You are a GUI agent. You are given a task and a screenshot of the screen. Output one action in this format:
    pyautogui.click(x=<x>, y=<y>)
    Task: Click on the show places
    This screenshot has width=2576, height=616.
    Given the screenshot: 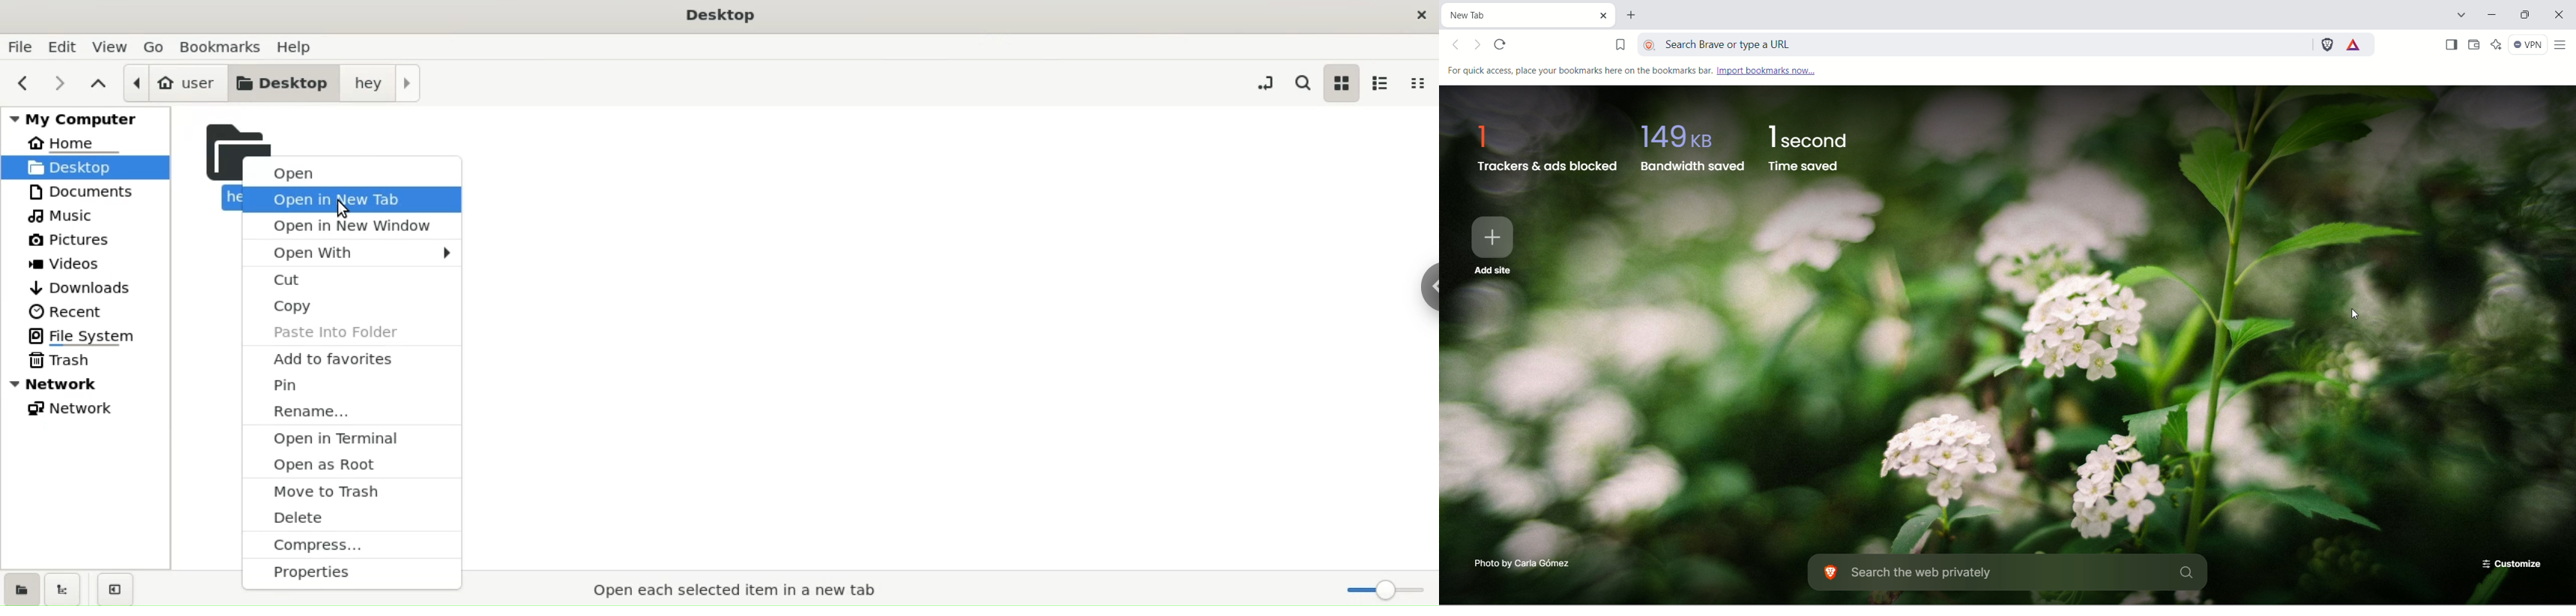 What is the action you would take?
    pyautogui.click(x=24, y=588)
    